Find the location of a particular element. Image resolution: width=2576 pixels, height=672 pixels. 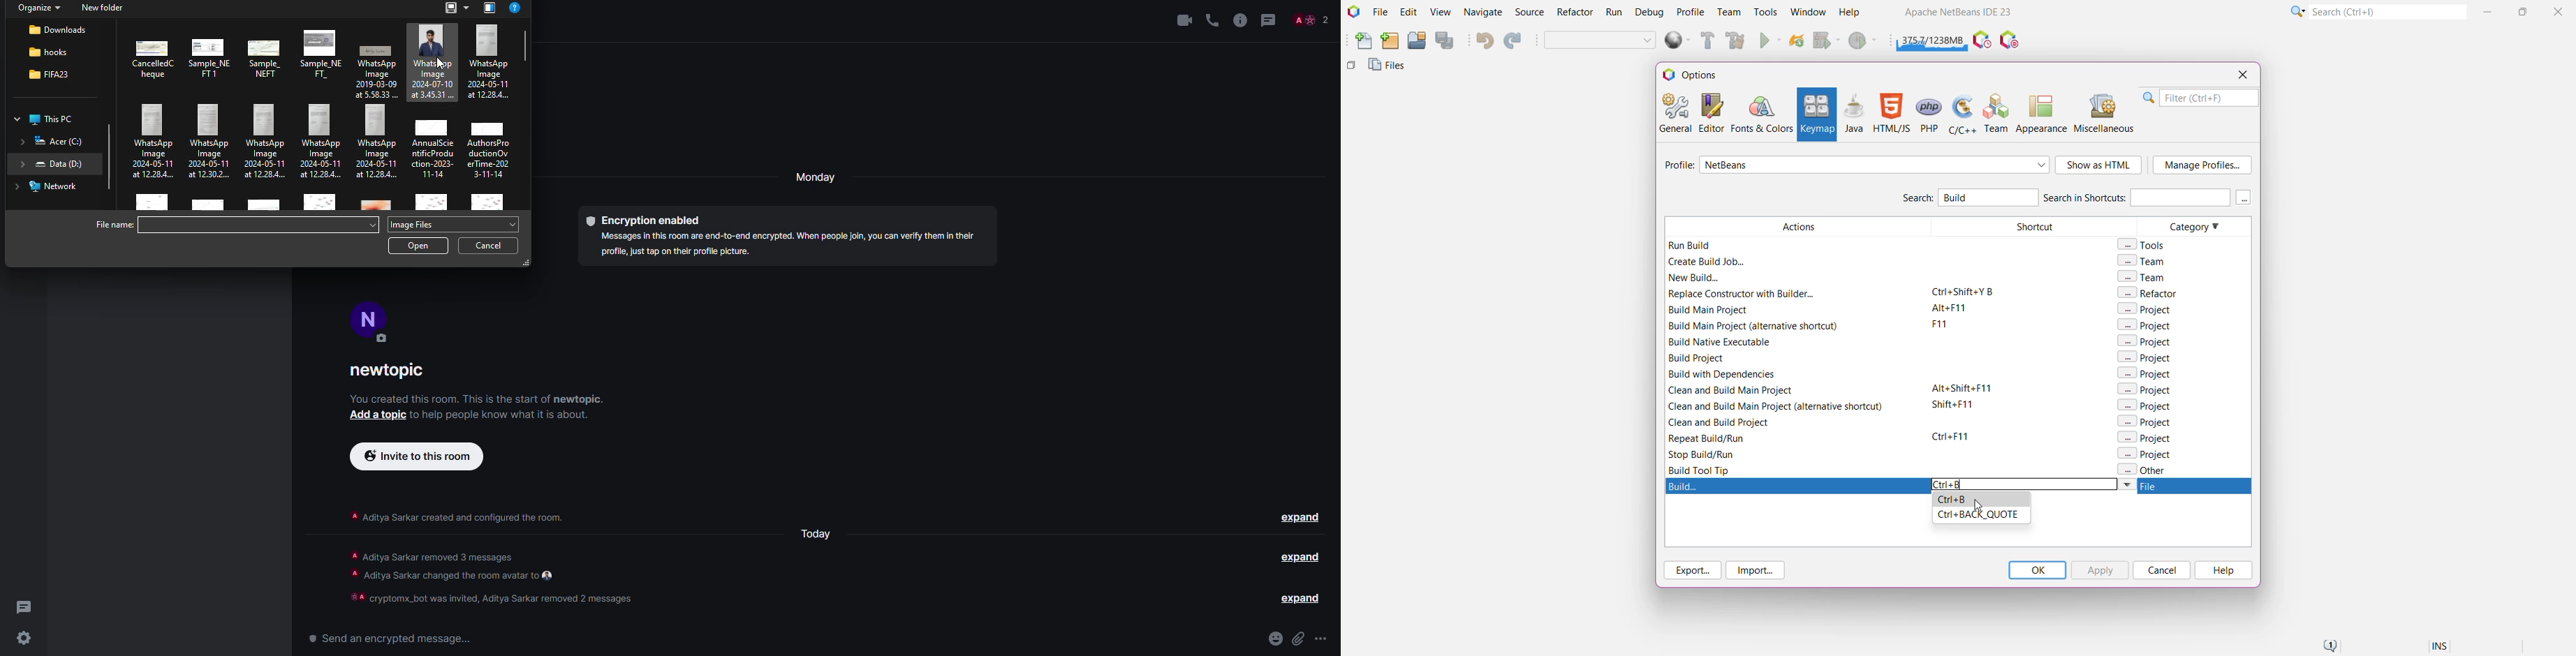

Maximize is located at coordinates (2525, 10).